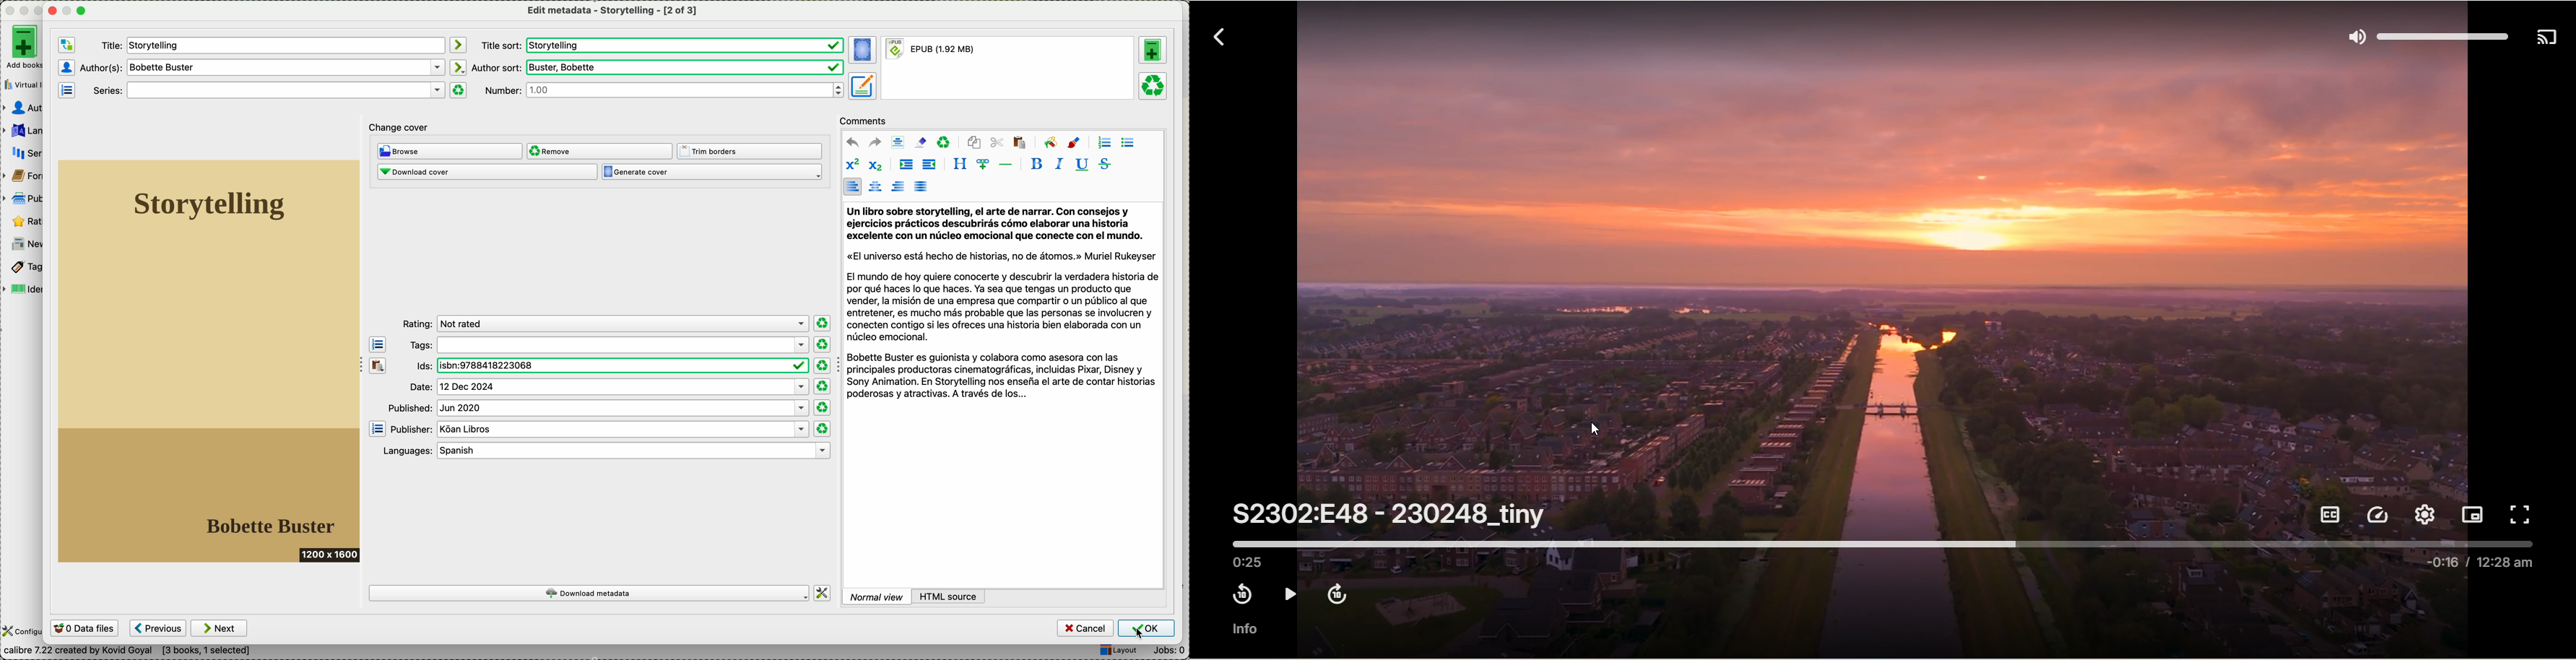 This screenshot has width=2576, height=672. I want to click on tags, so click(26, 266).